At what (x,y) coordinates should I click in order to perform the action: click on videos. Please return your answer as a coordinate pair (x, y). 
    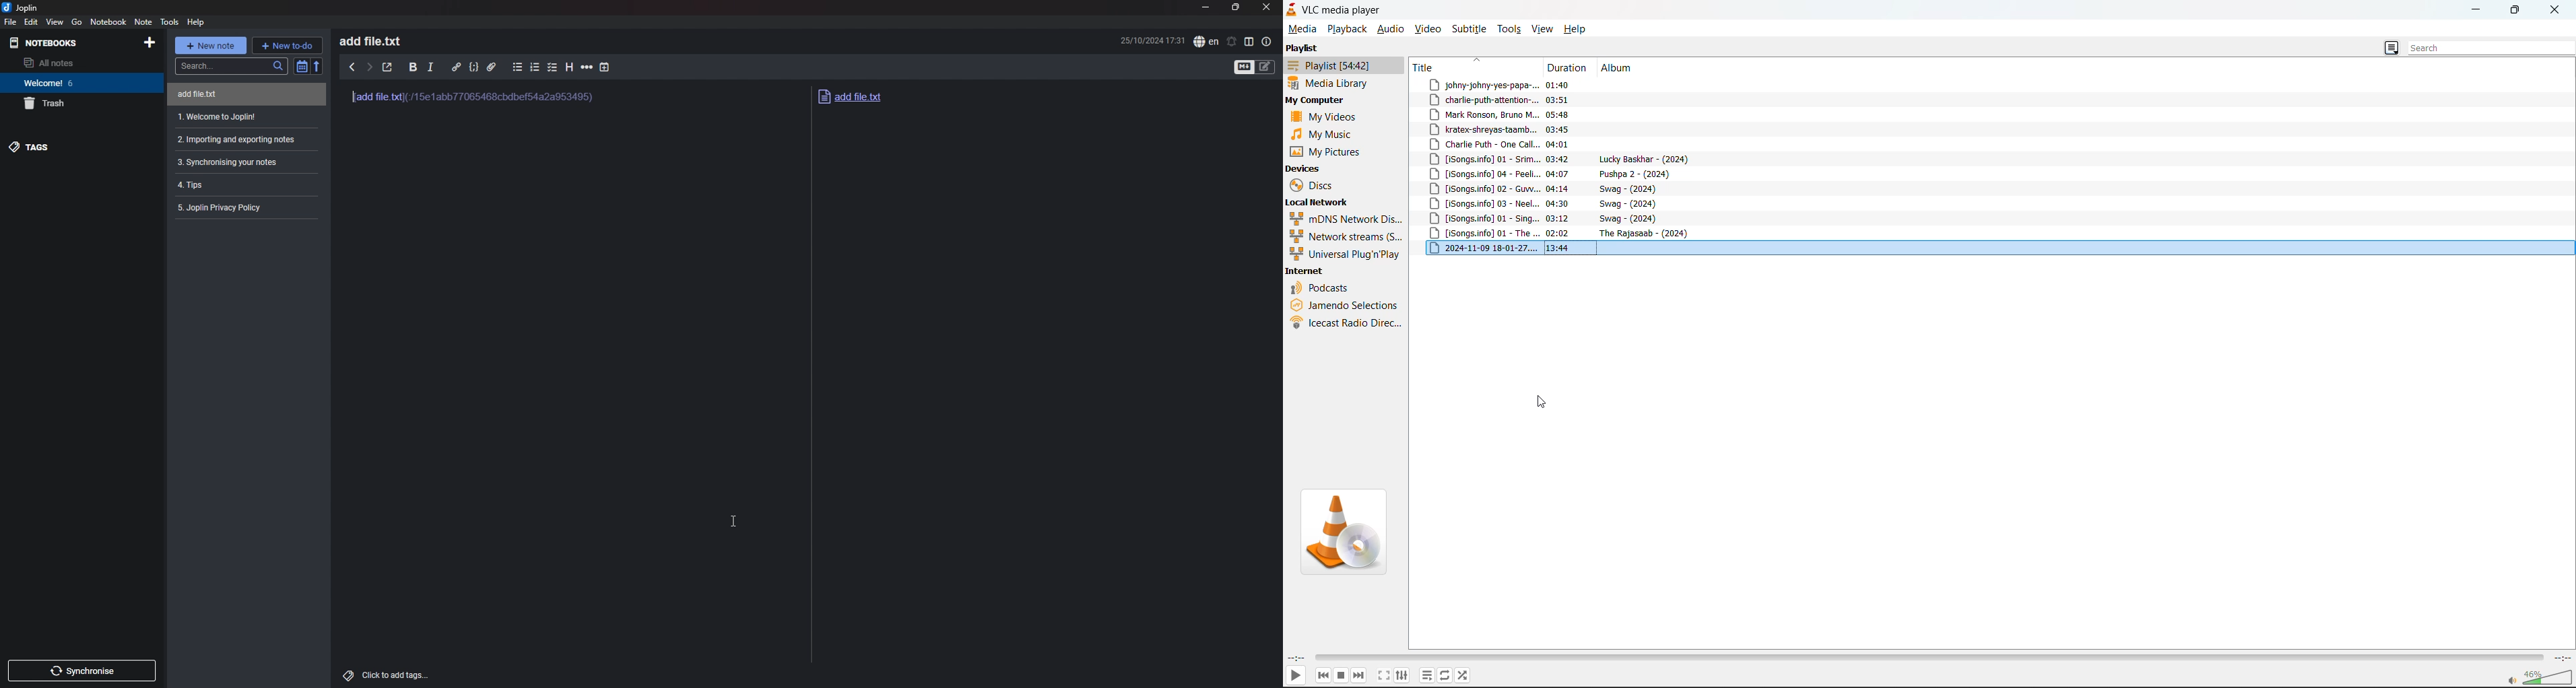
    Looking at the image, I should click on (1322, 117).